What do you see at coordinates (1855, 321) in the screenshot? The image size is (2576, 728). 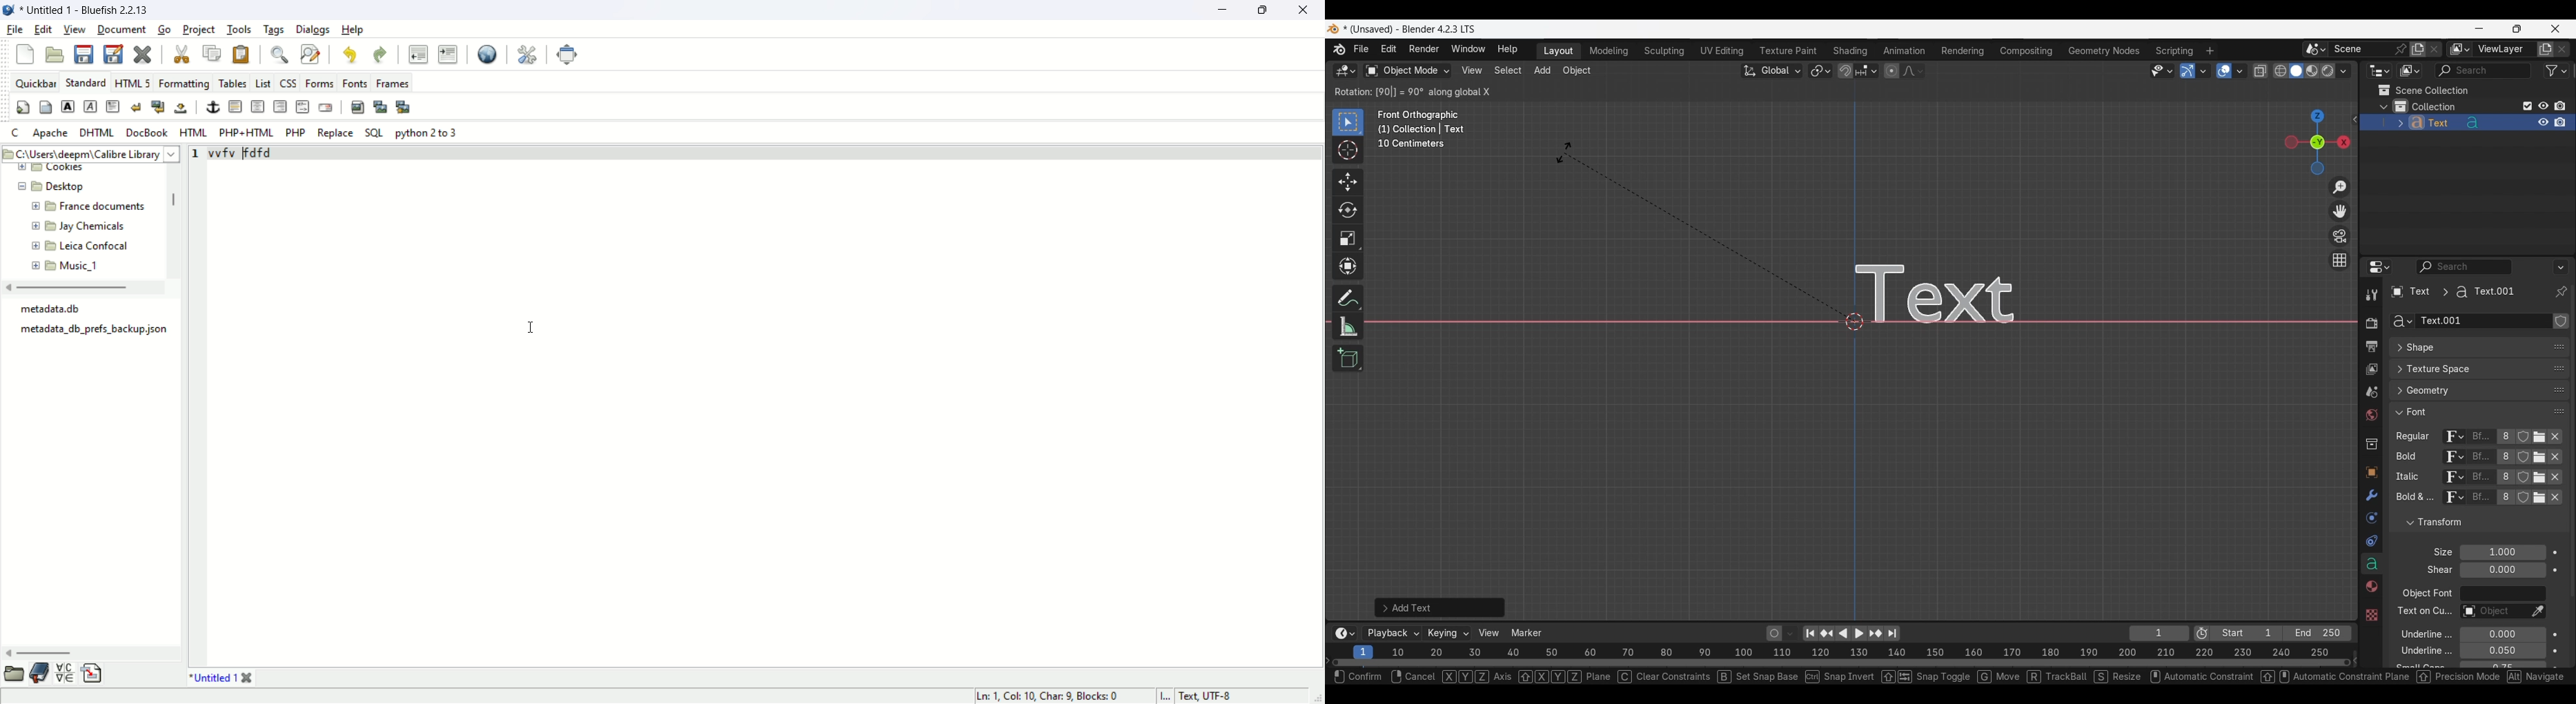 I see `Cursor at the center point of the frame` at bounding box center [1855, 321].